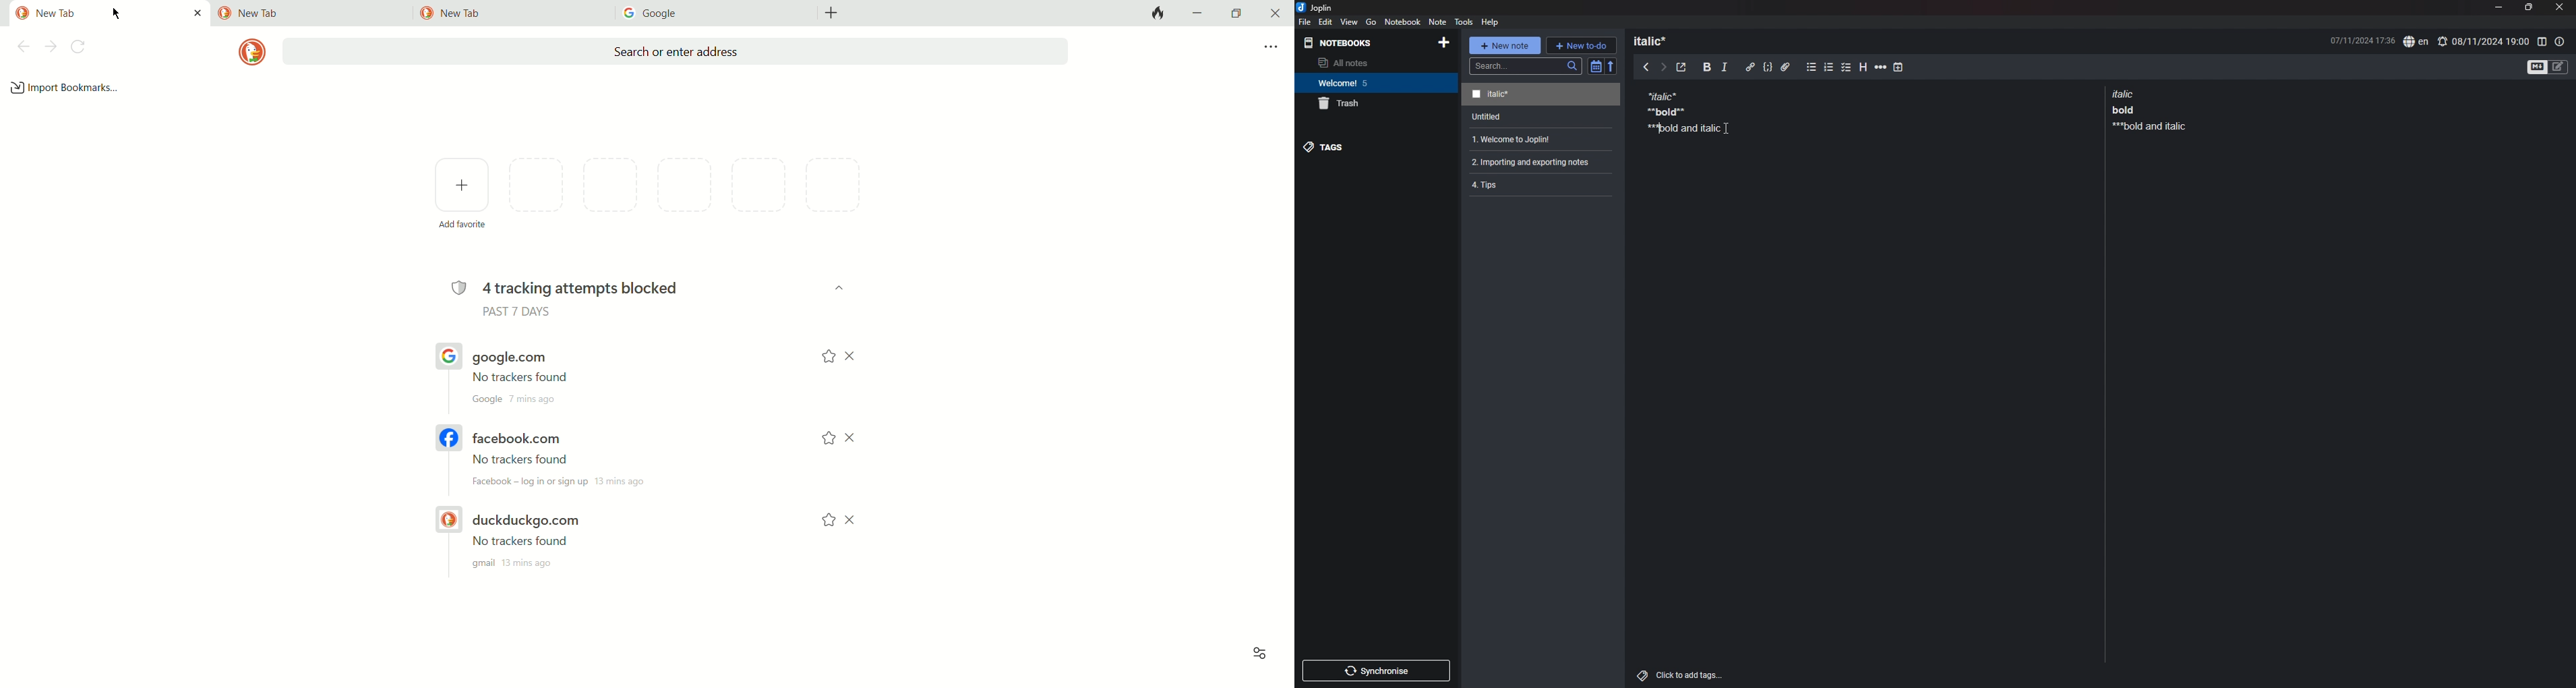 The image size is (2576, 700). I want to click on previous, so click(1646, 66).